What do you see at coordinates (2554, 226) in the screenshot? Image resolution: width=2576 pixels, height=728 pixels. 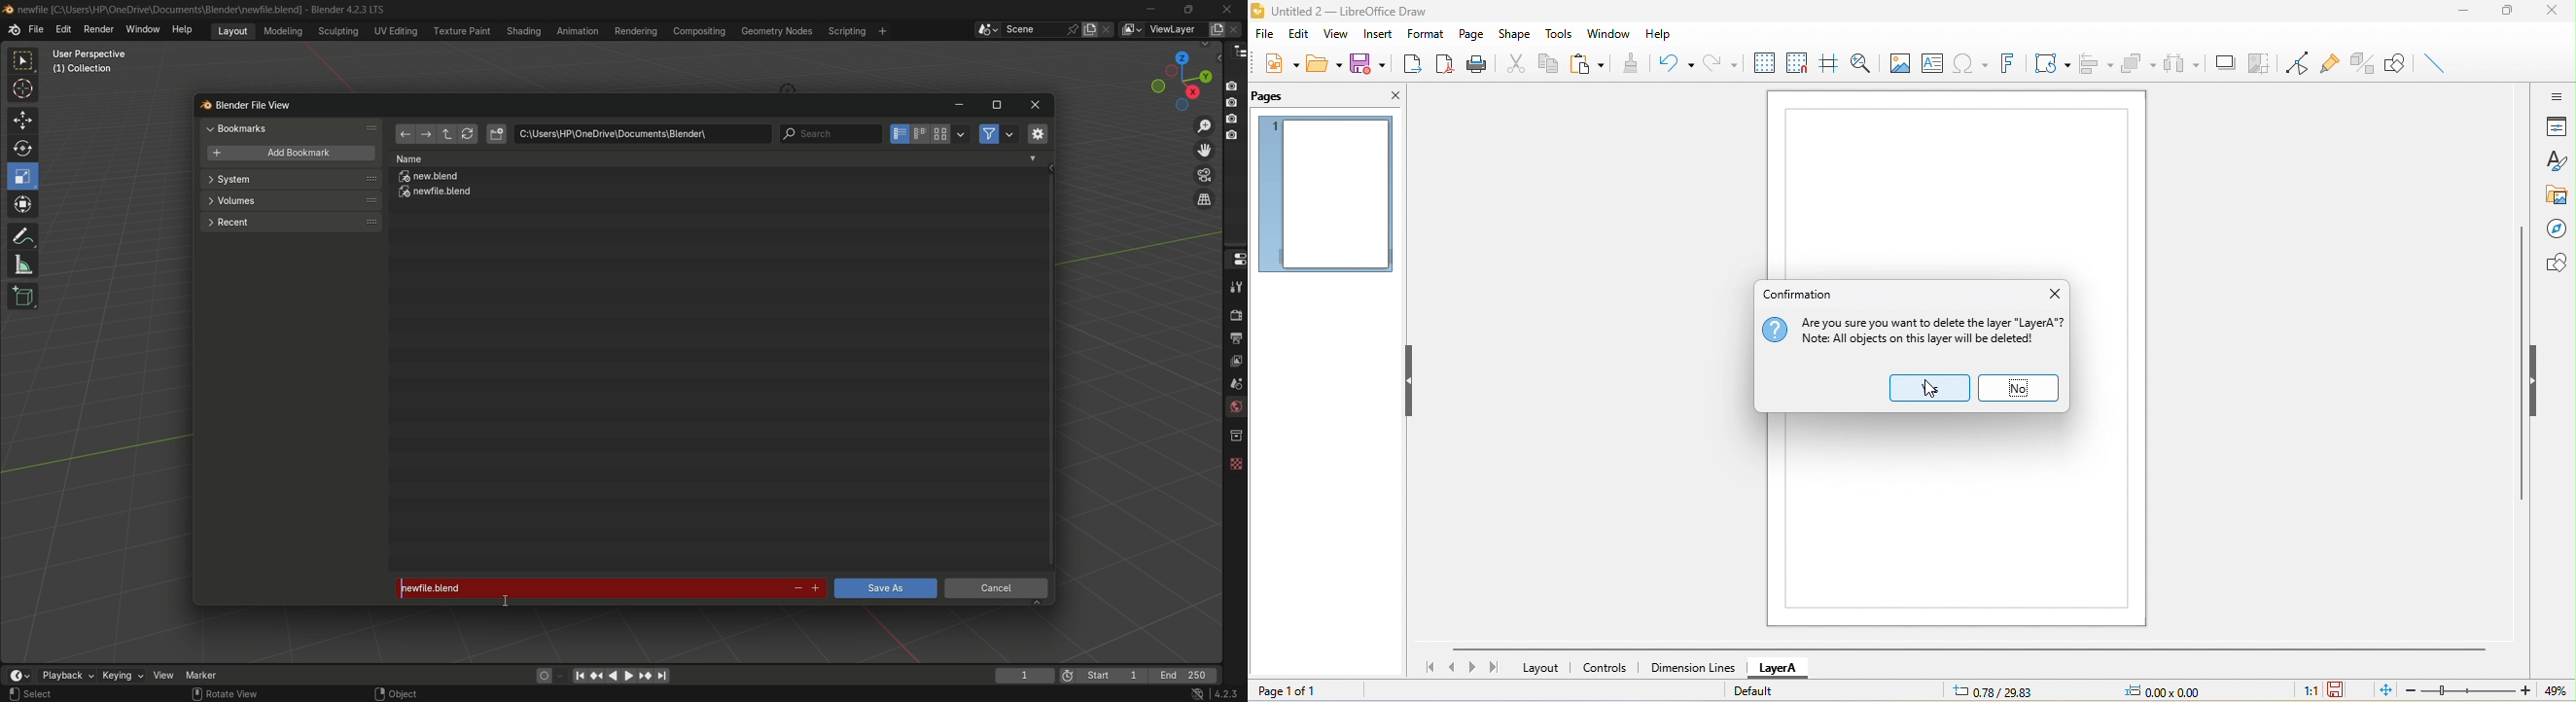 I see `navigator` at bounding box center [2554, 226].